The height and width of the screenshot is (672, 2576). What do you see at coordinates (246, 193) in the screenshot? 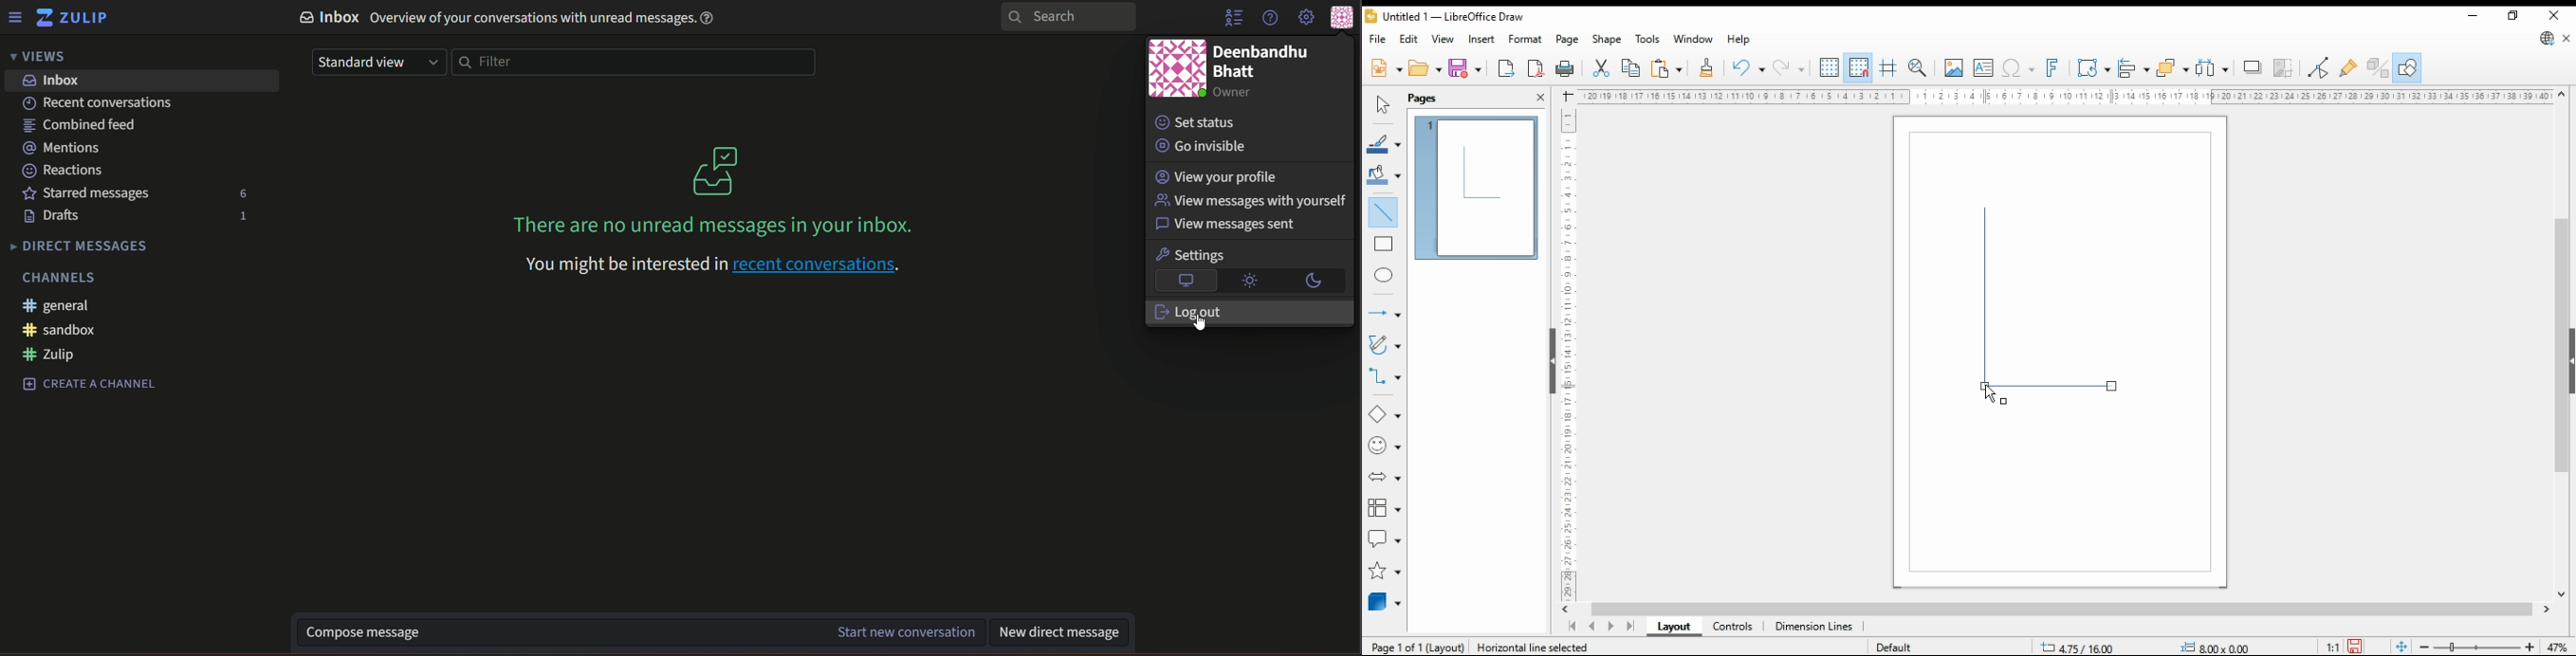
I see `number` at bounding box center [246, 193].